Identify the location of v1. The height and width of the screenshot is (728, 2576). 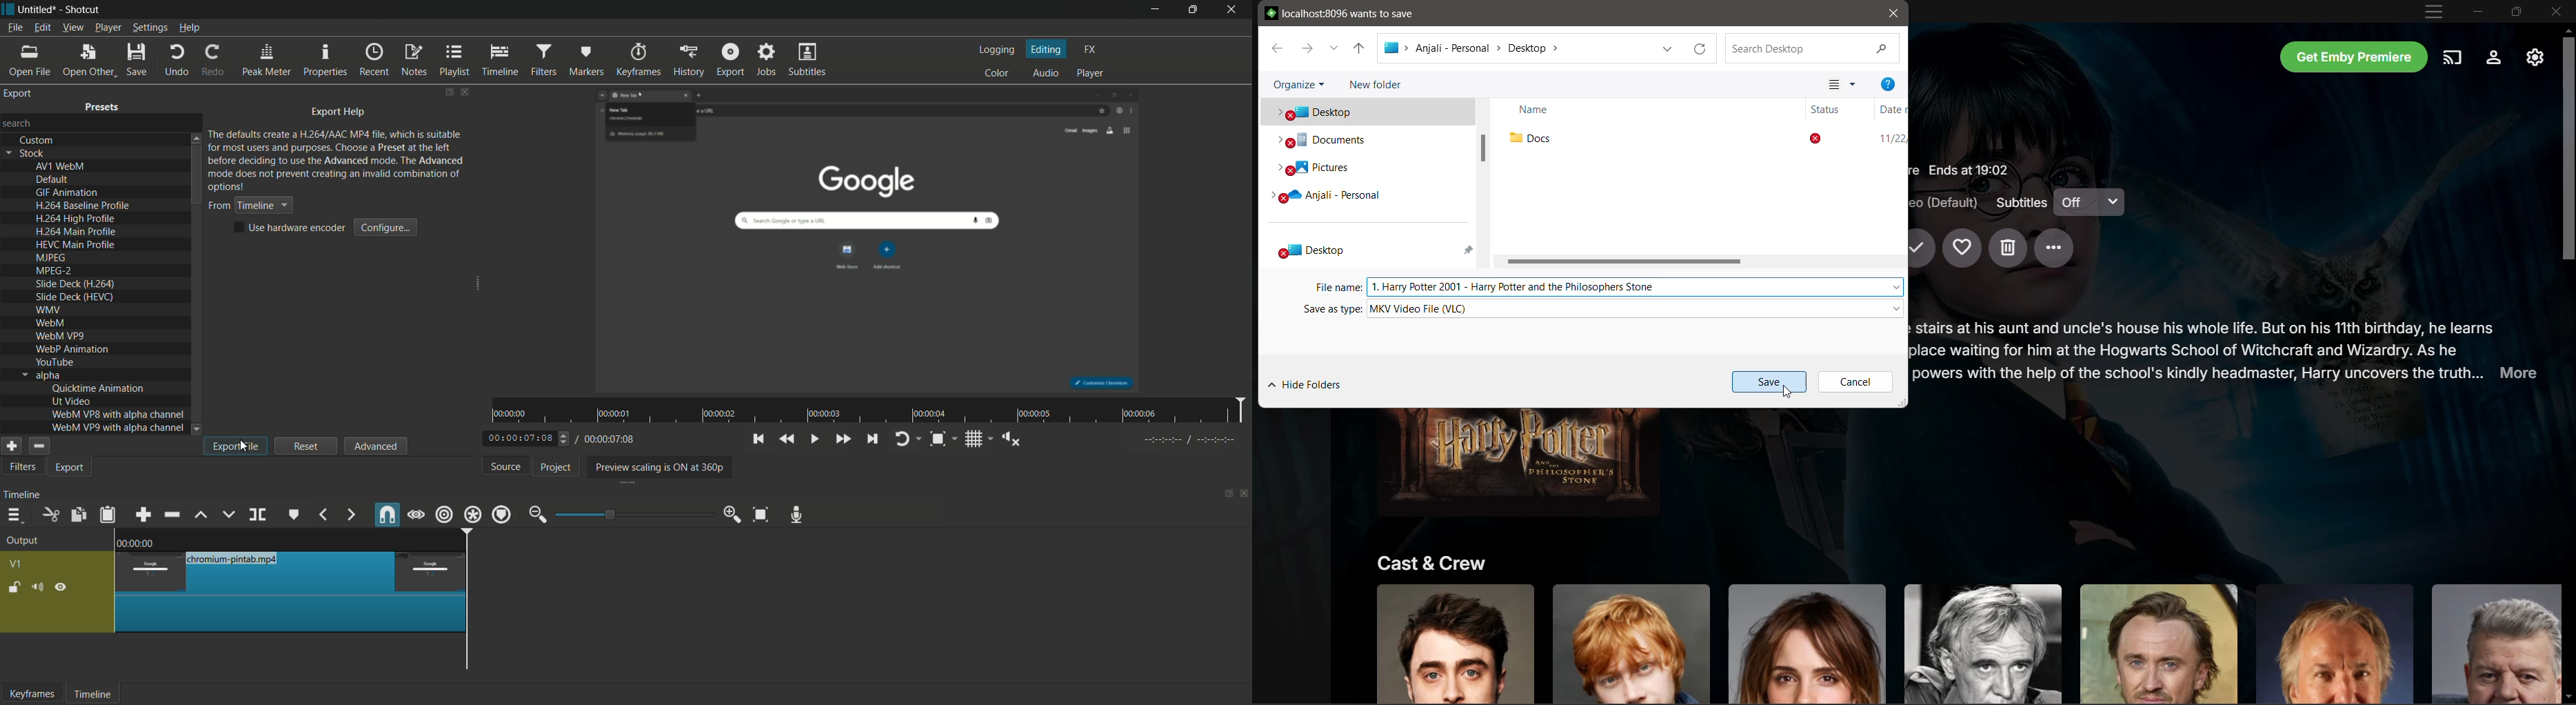
(17, 565).